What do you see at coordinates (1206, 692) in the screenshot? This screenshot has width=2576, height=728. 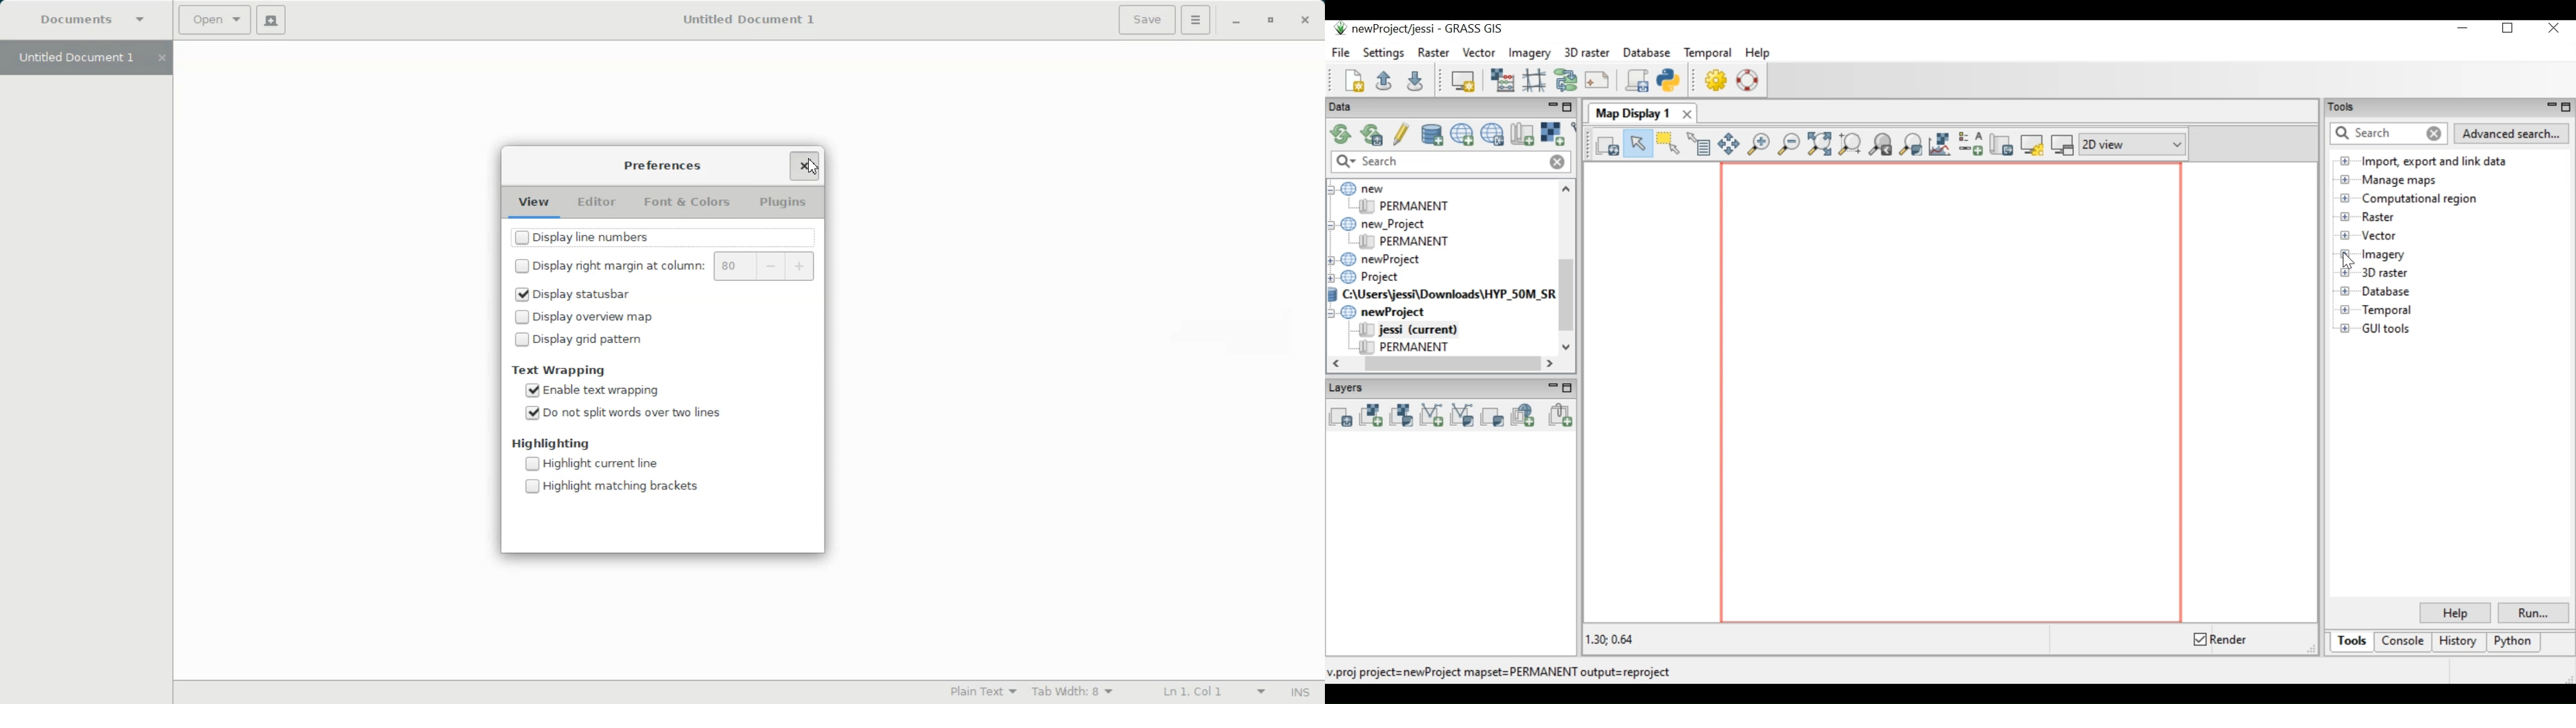 I see `Line Column` at bounding box center [1206, 692].